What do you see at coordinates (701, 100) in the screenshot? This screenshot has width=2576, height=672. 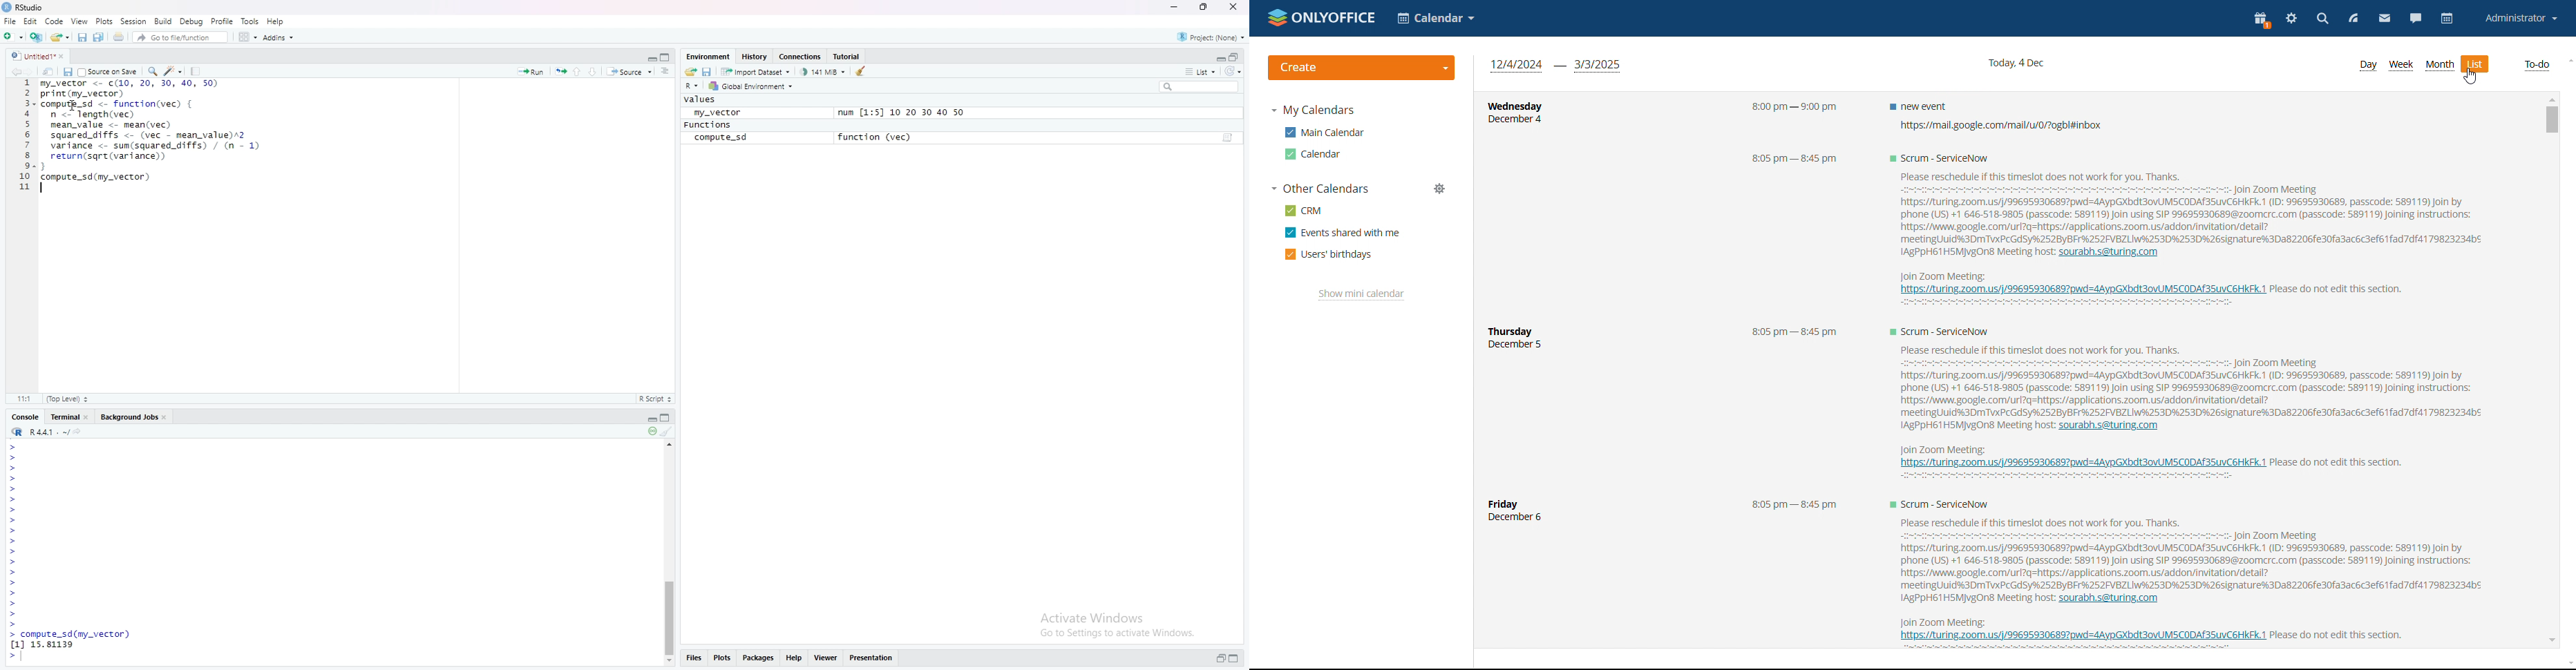 I see `Values` at bounding box center [701, 100].